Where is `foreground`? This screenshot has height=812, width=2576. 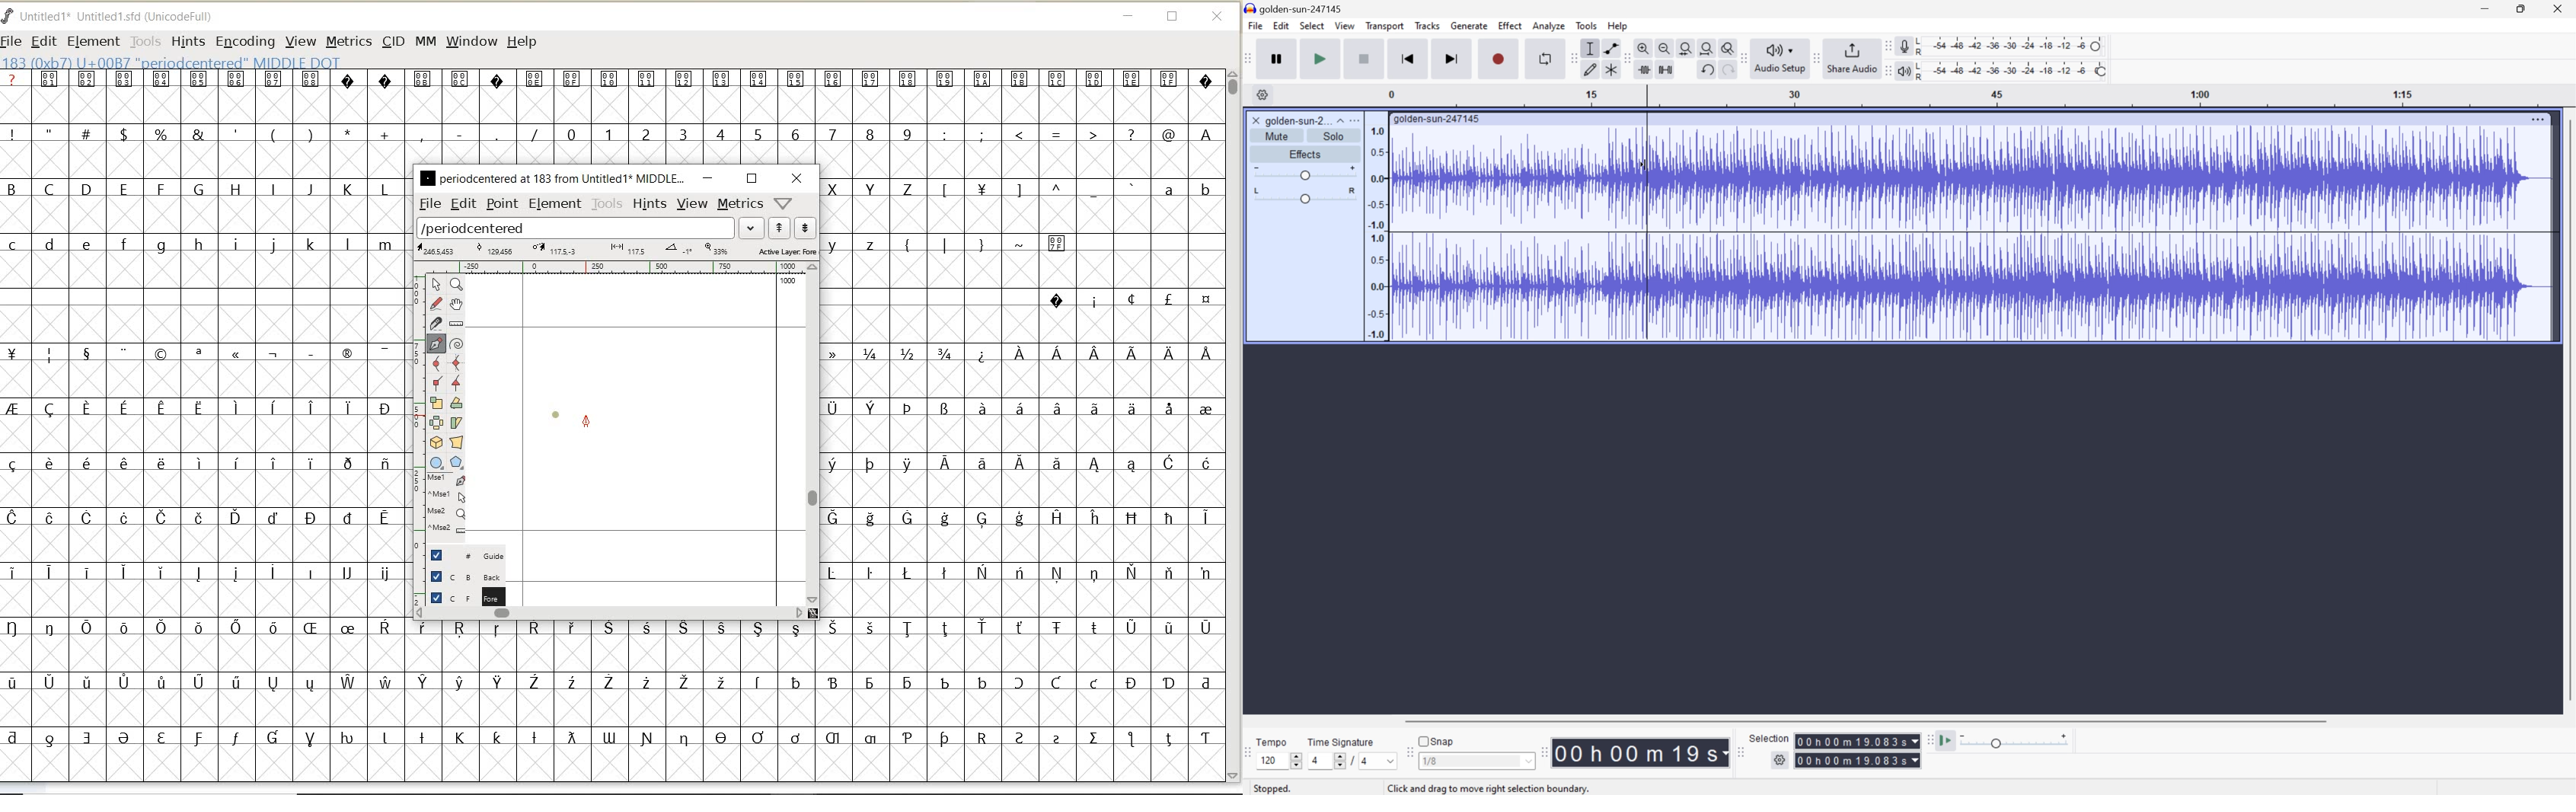
foreground is located at coordinates (462, 595).